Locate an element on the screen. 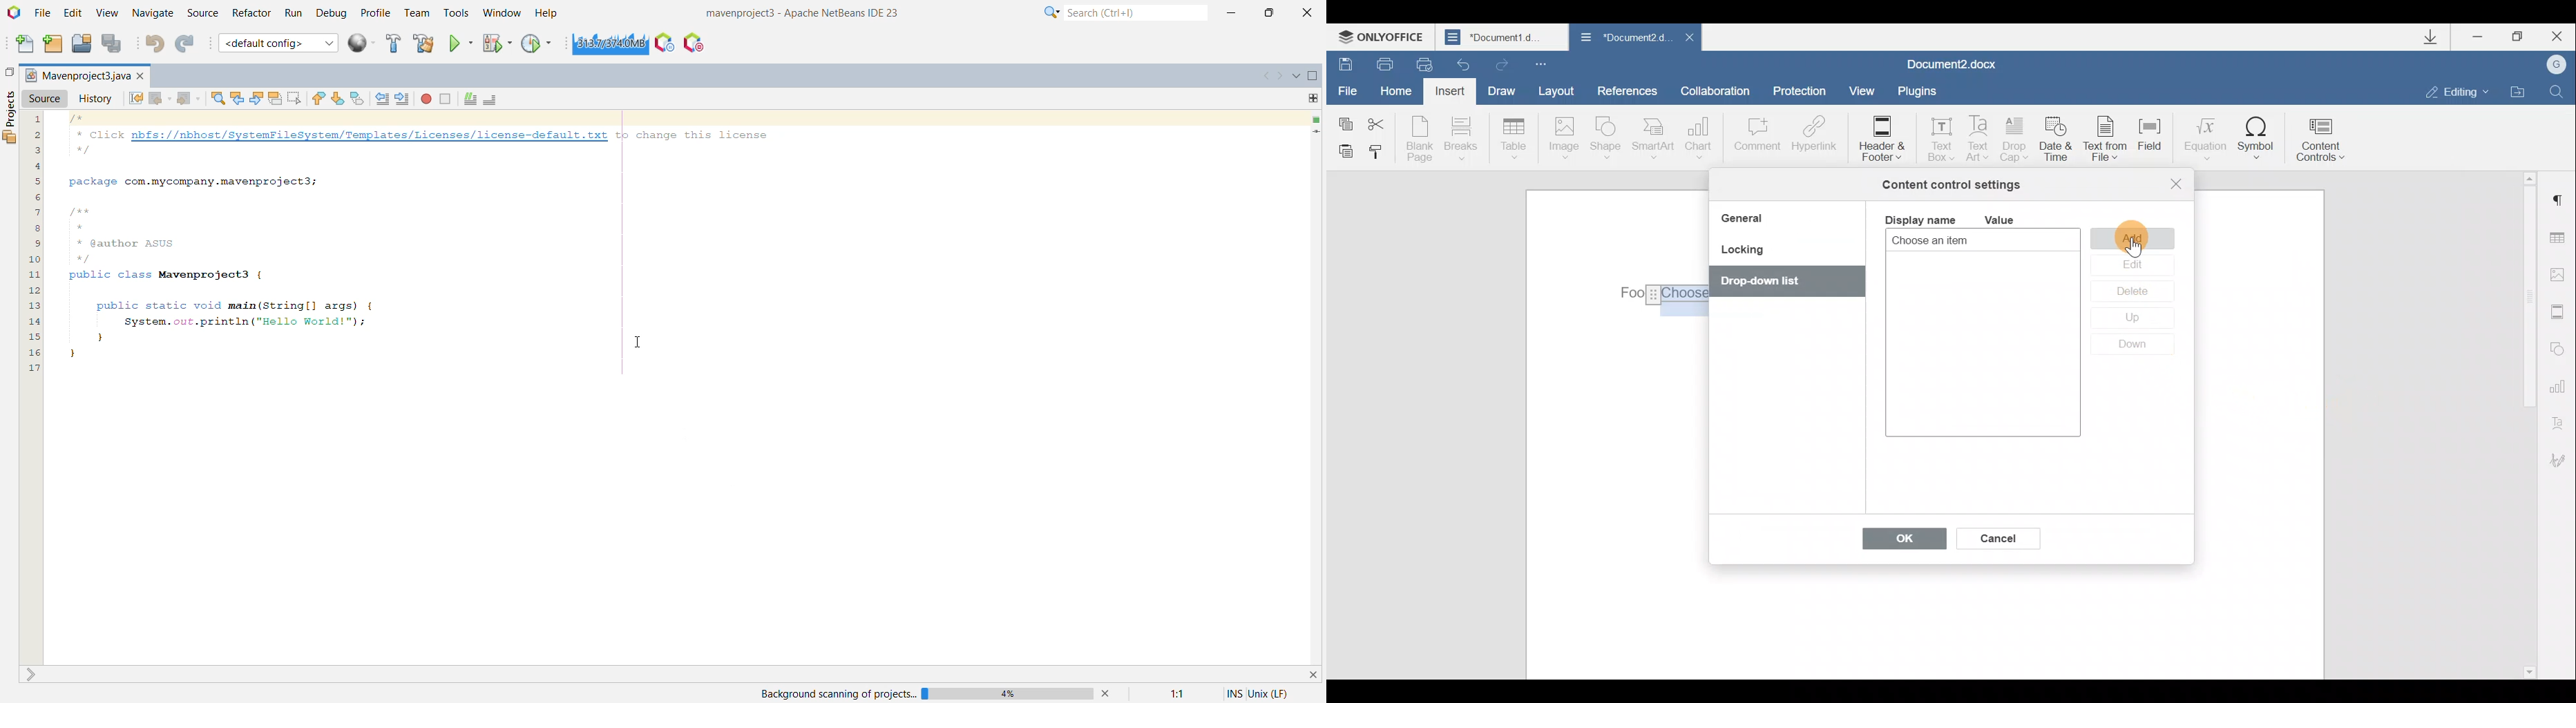 The width and height of the screenshot is (2576, 728). Copy is located at coordinates (1345, 121).